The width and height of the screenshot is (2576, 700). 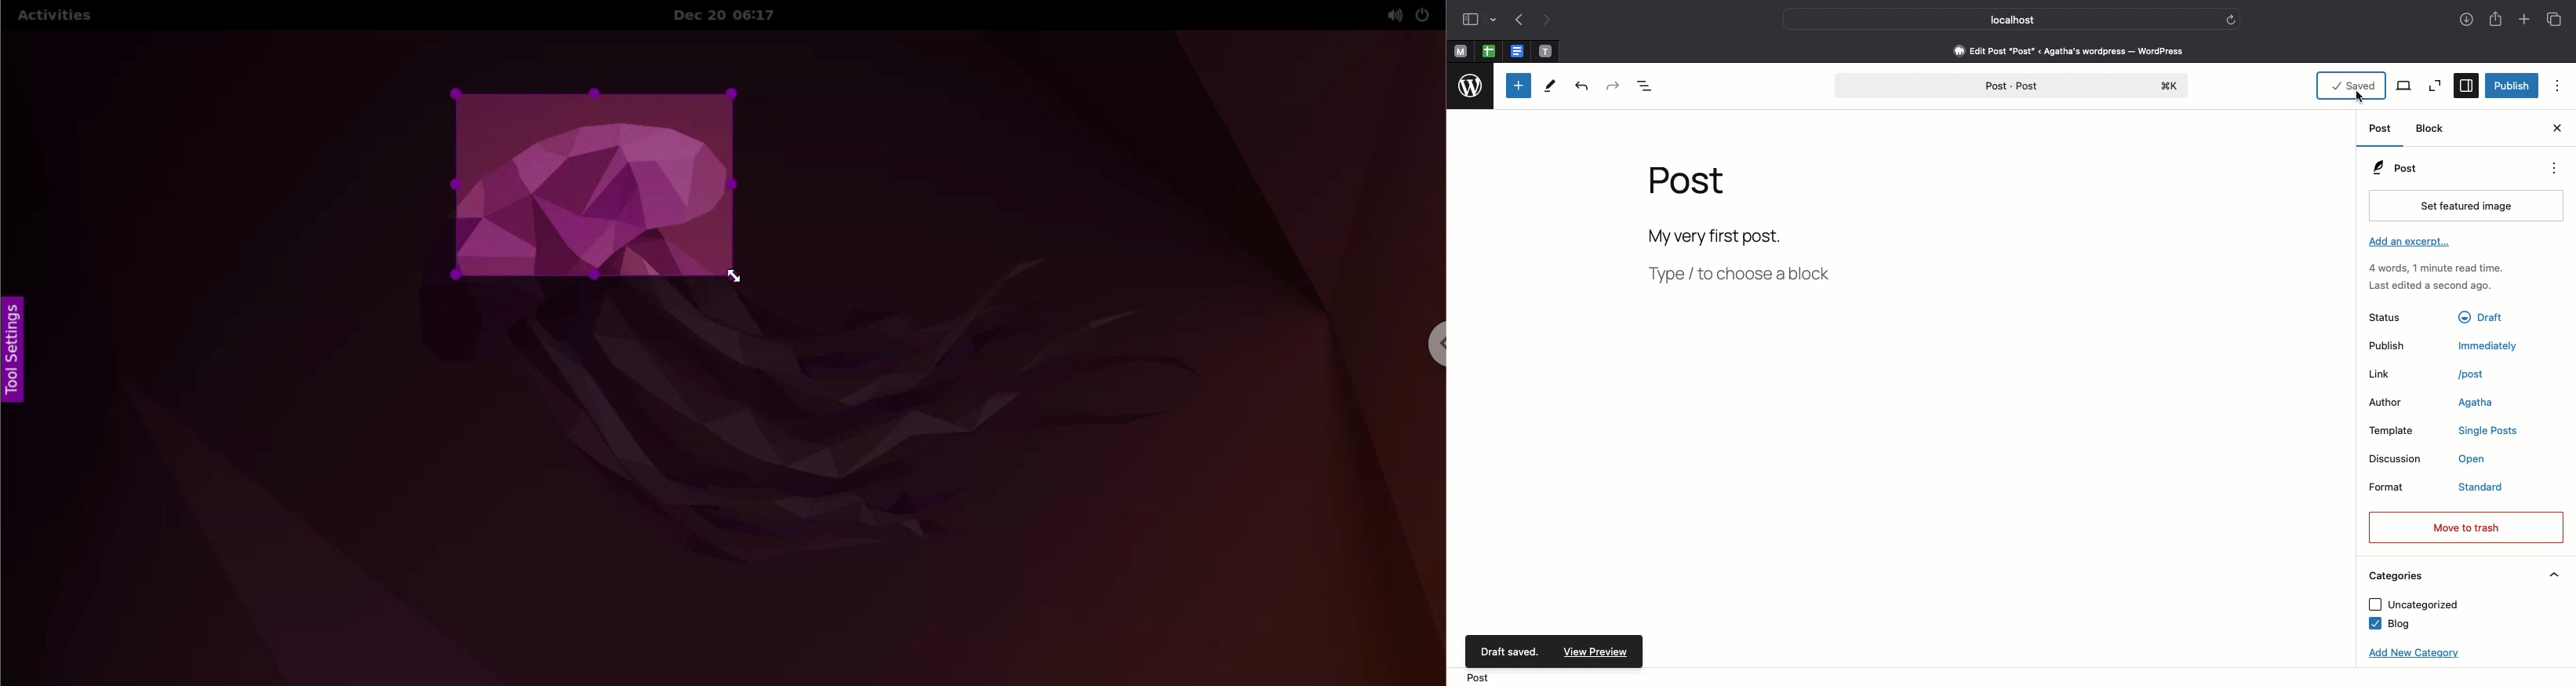 I want to click on Tools, so click(x=1549, y=89).